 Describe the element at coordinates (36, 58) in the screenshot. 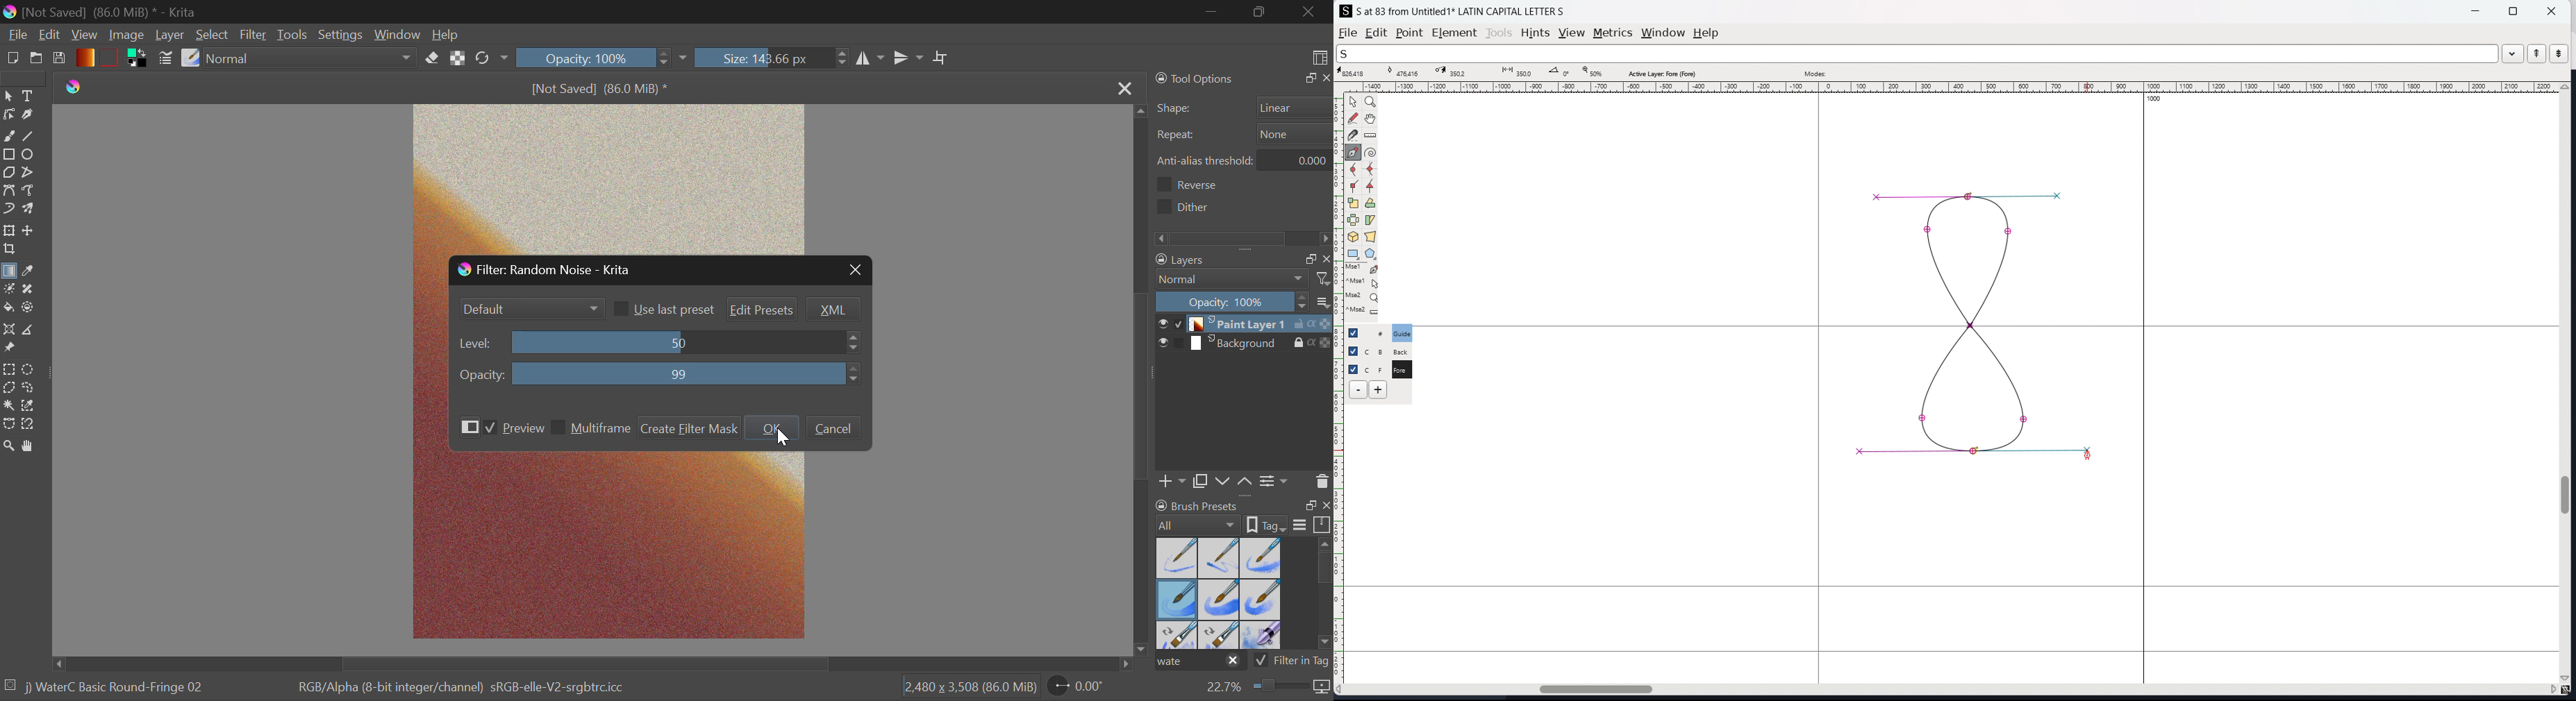

I see `Open` at that location.